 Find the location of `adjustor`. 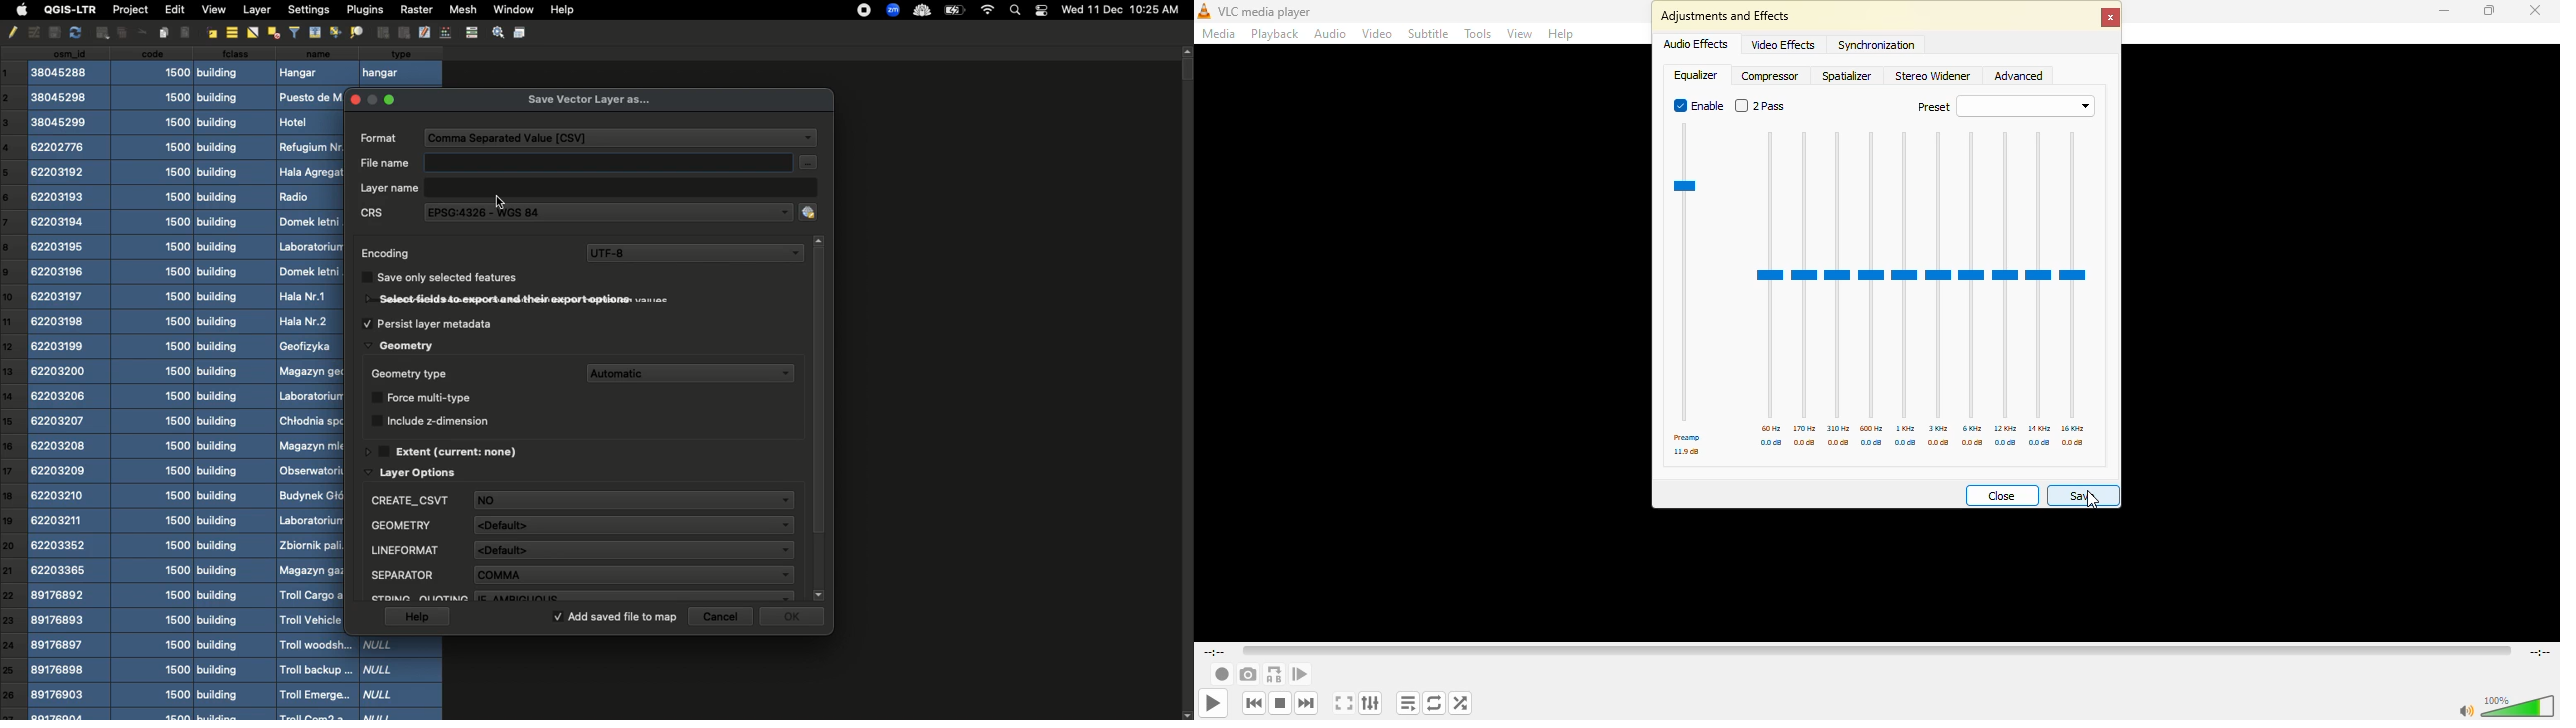

adjustor is located at coordinates (1905, 275).